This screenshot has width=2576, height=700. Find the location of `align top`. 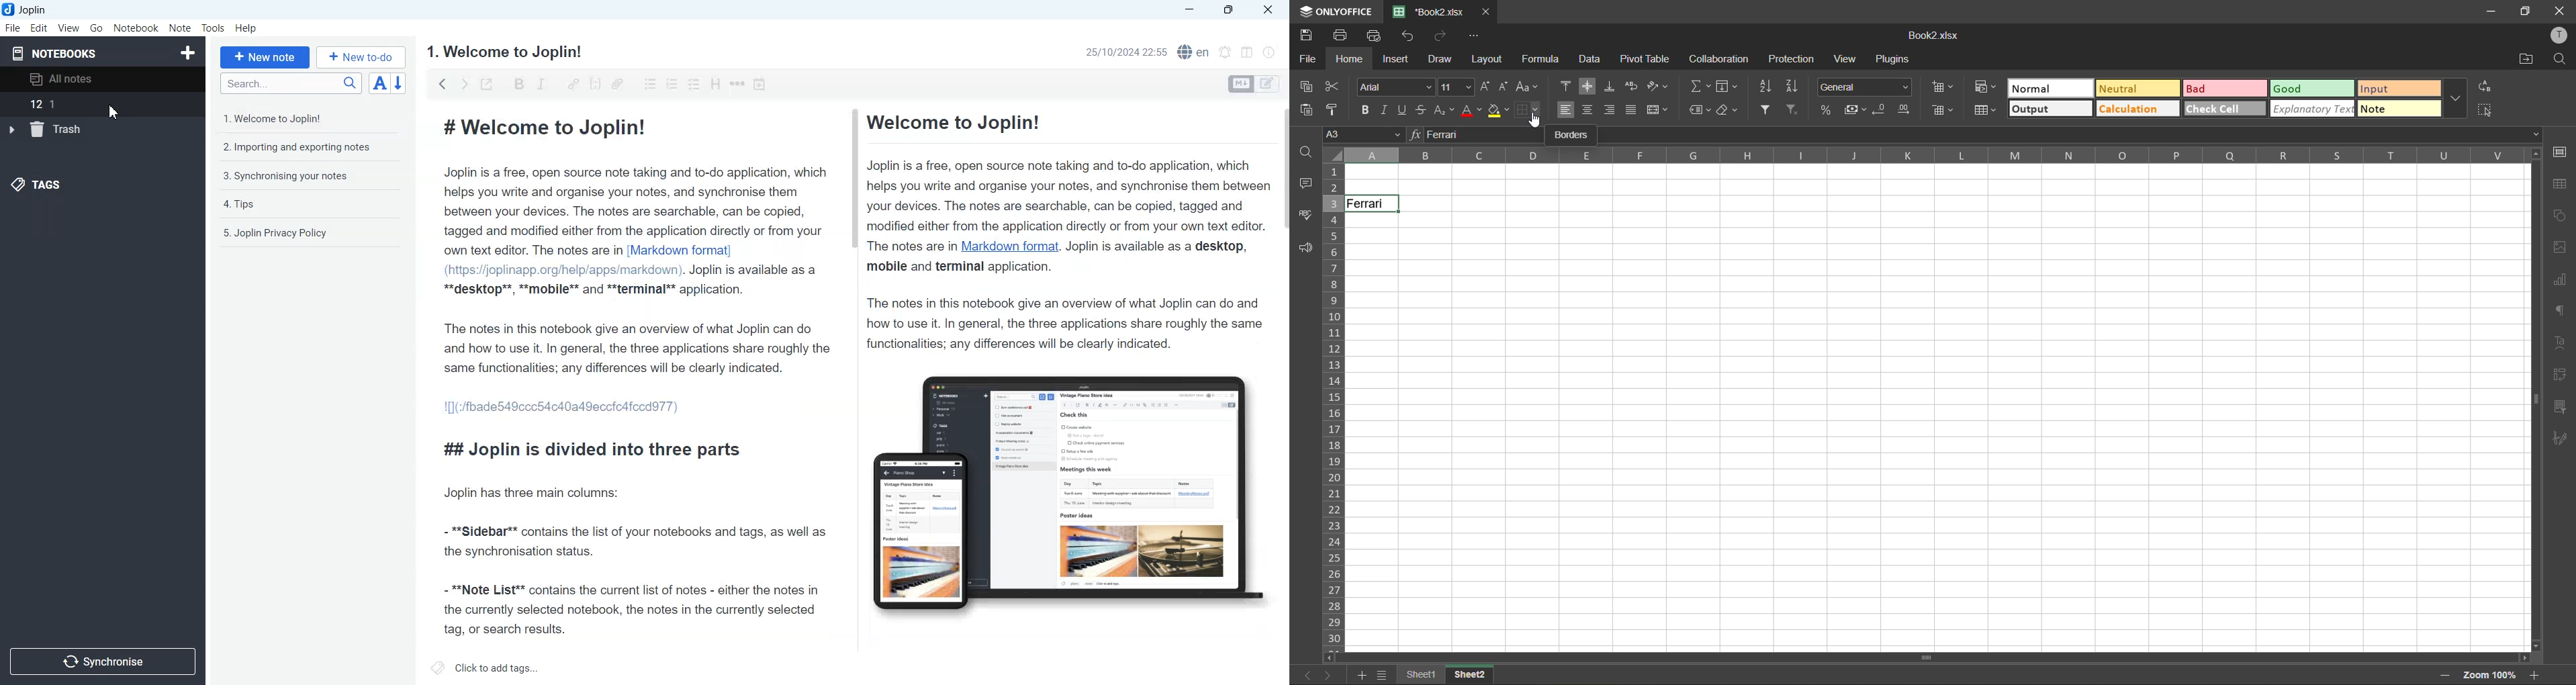

align top is located at coordinates (1566, 86).